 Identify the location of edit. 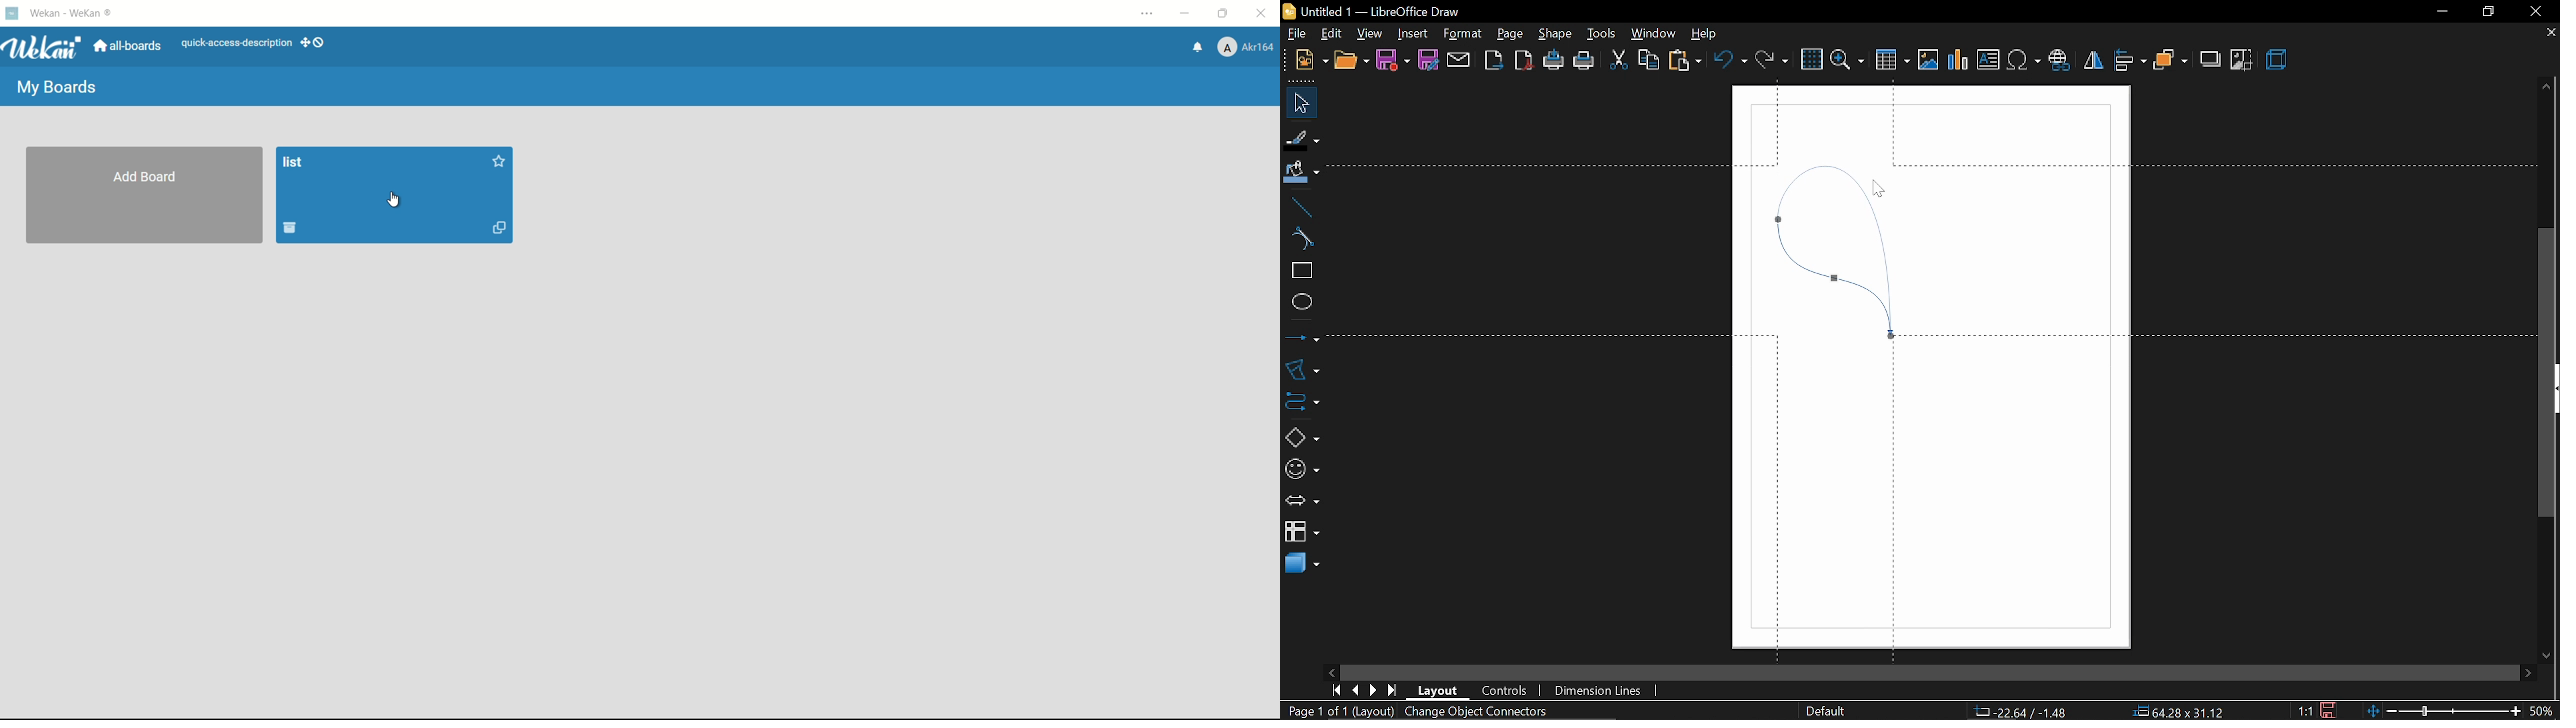
(1330, 33).